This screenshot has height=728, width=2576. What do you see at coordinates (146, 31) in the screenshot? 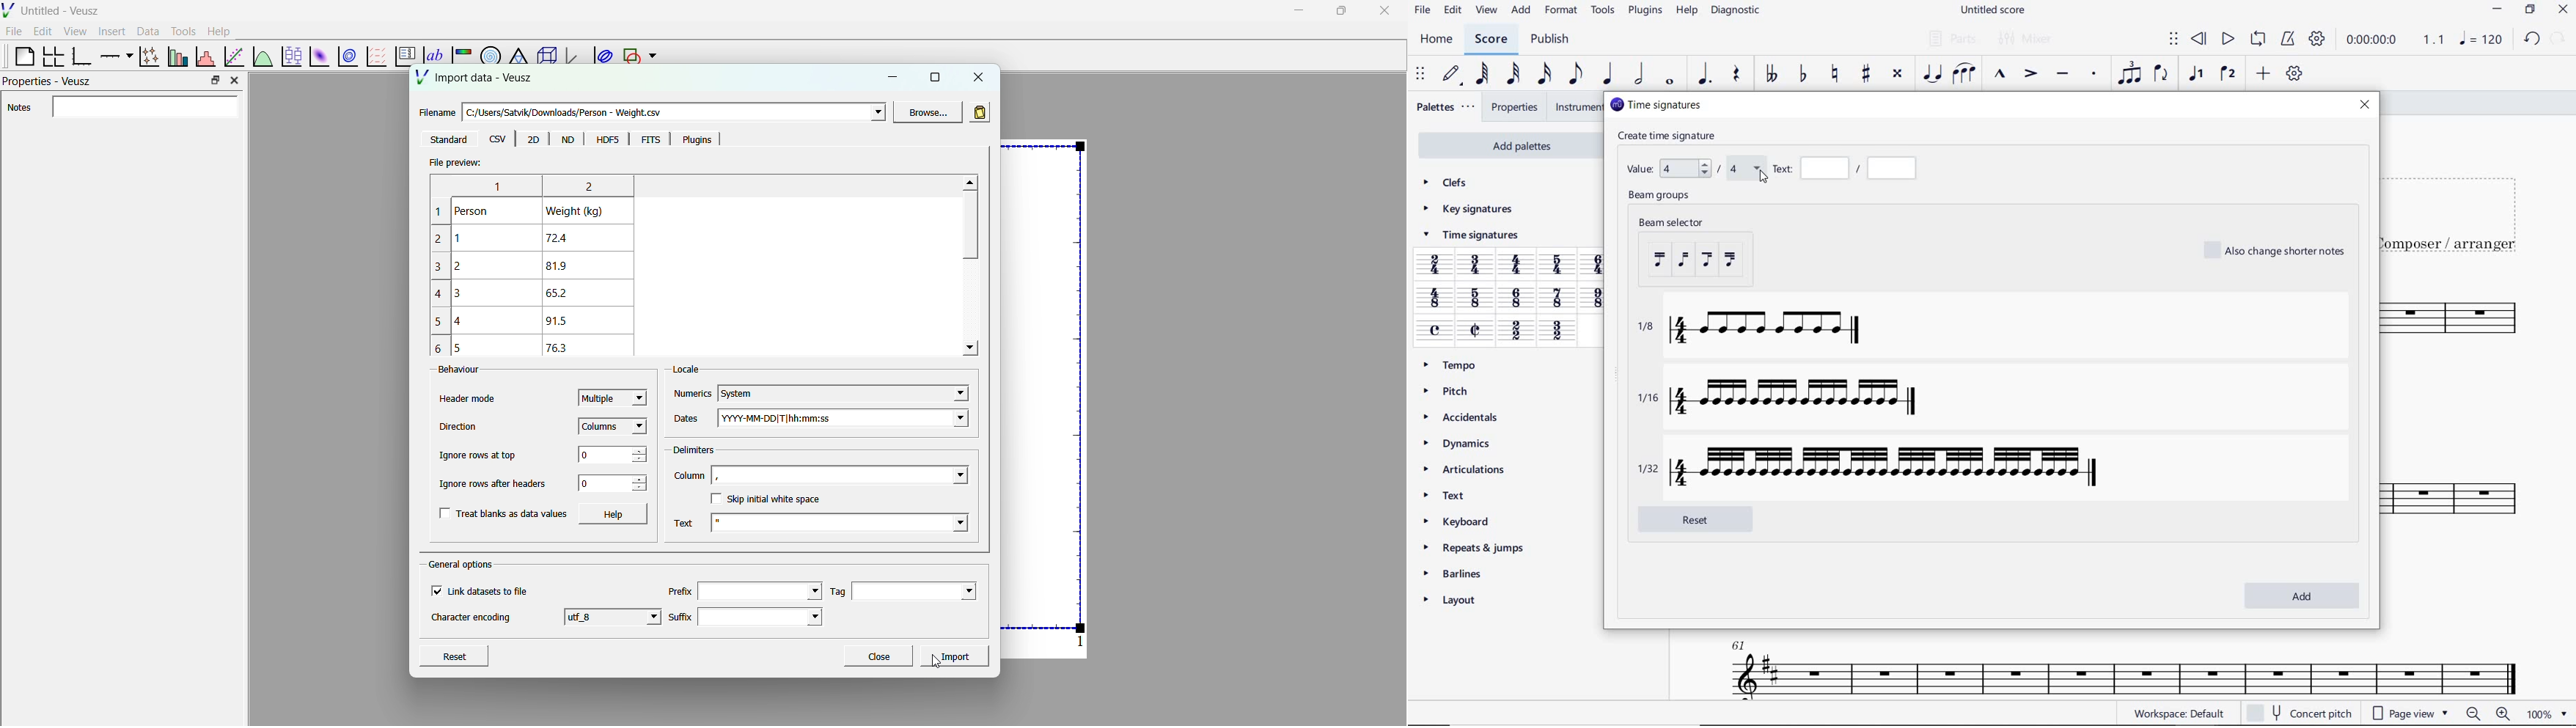
I see `data` at bounding box center [146, 31].